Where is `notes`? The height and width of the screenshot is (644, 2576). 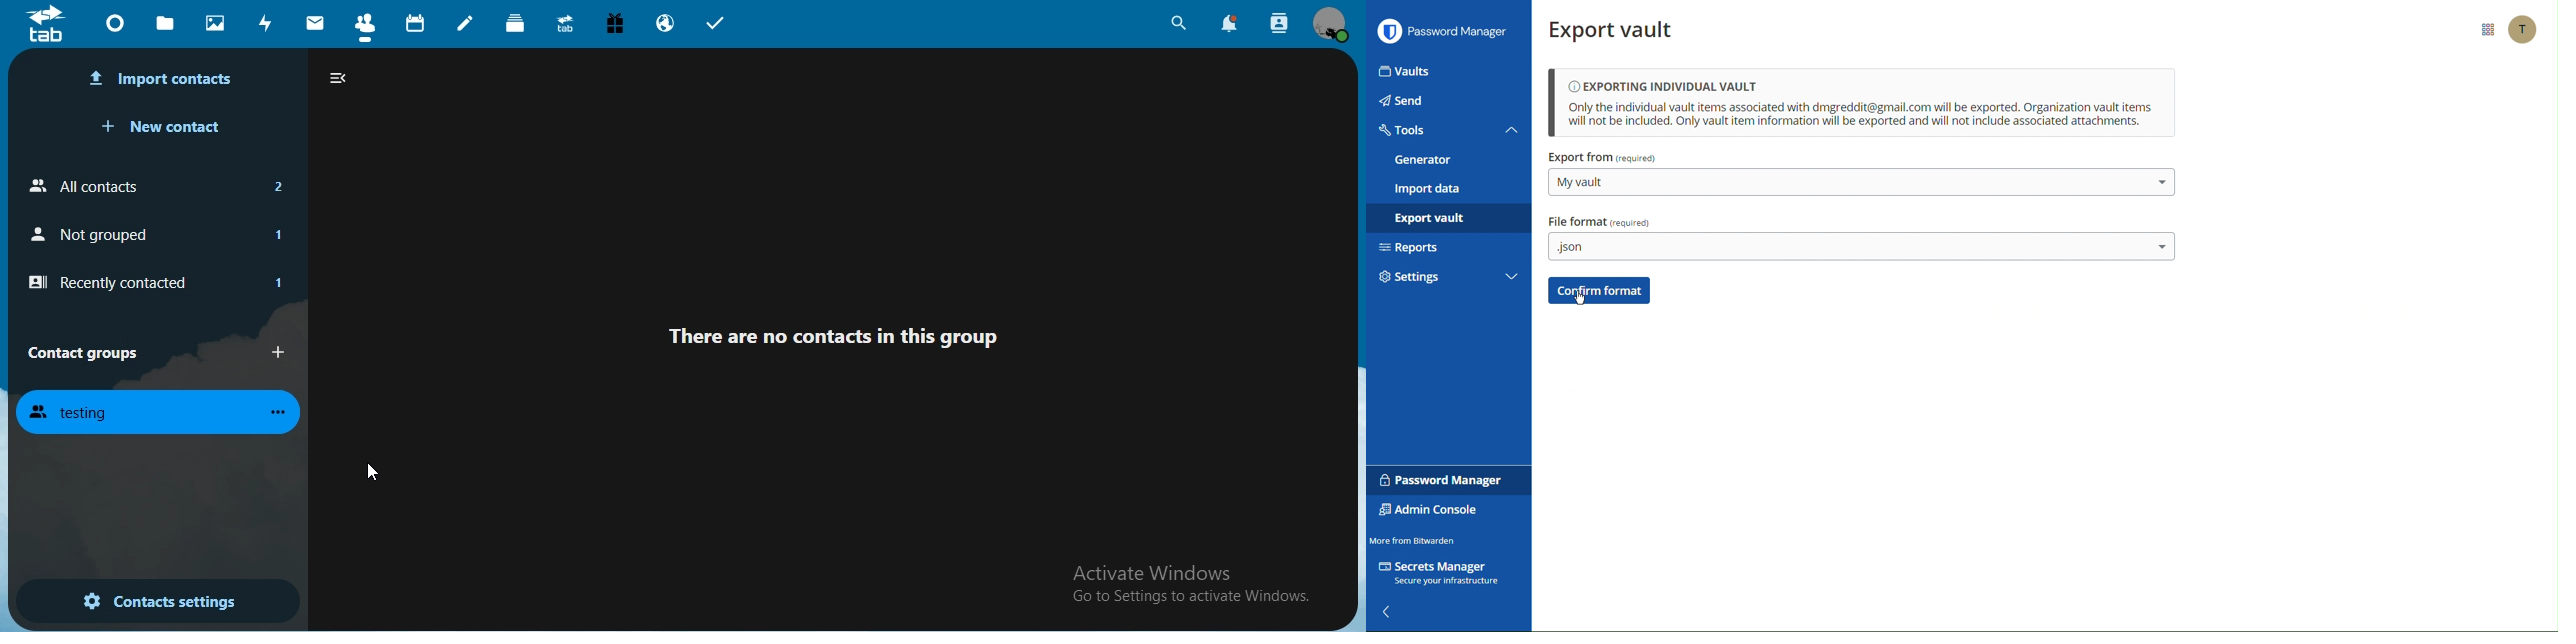 notes is located at coordinates (466, 23).